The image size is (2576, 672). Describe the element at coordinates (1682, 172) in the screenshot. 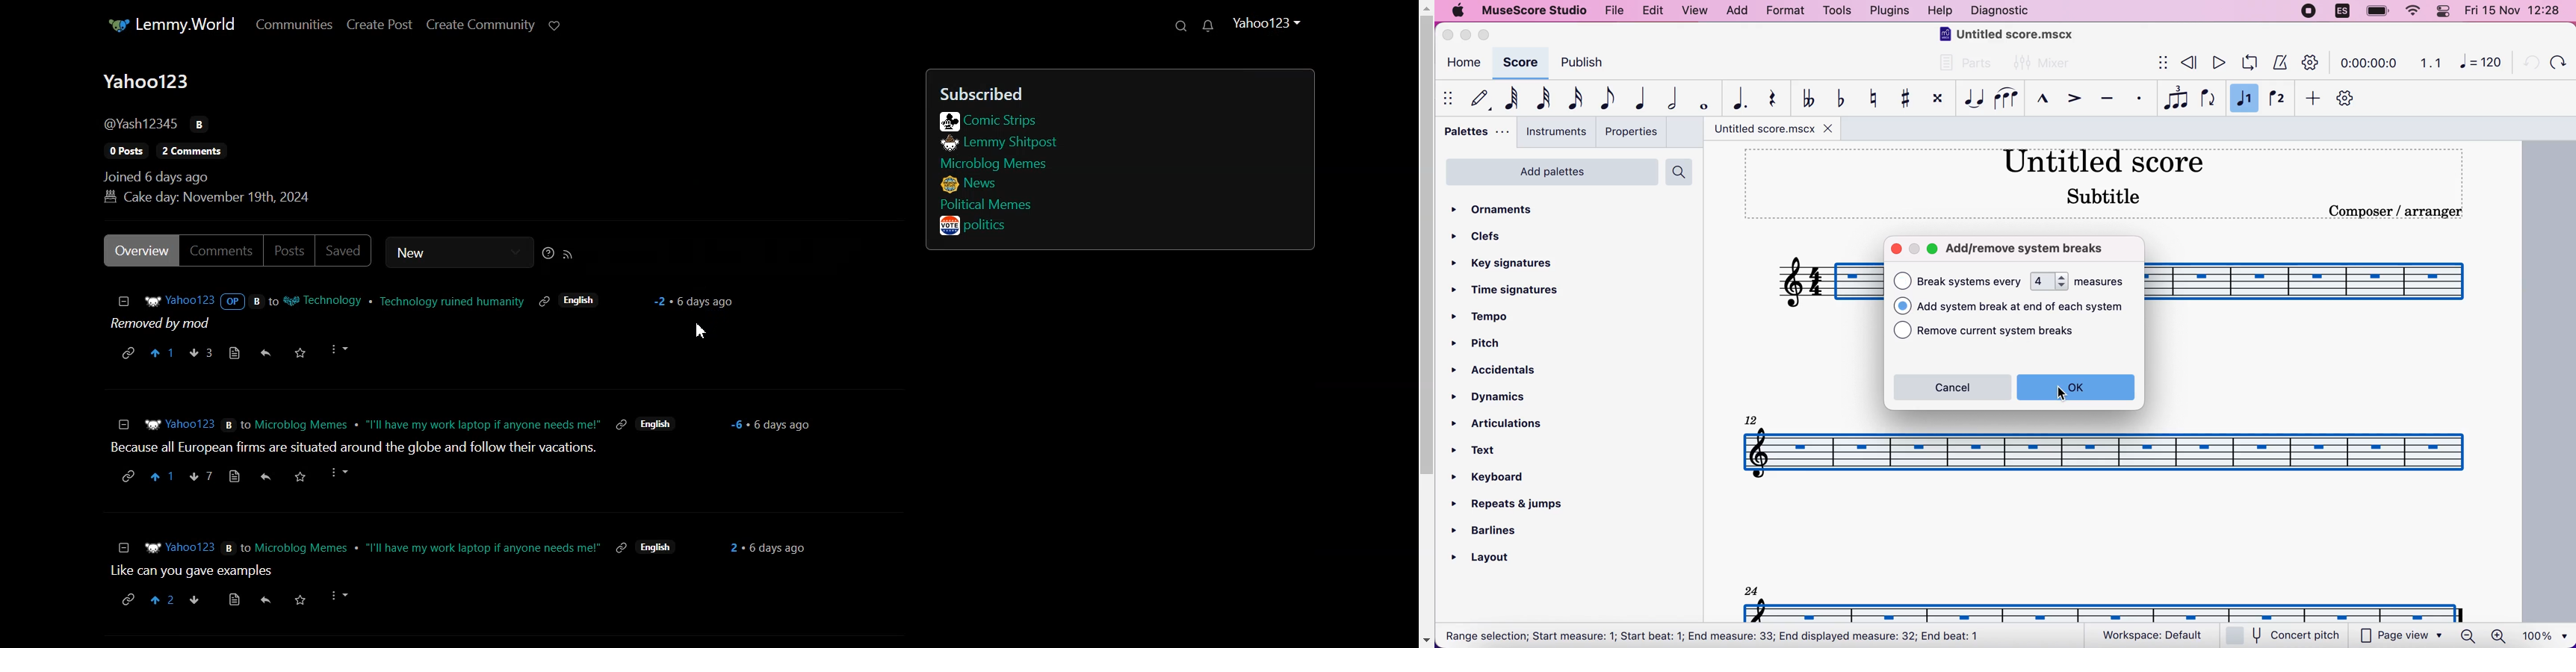

I see `search` at that location.